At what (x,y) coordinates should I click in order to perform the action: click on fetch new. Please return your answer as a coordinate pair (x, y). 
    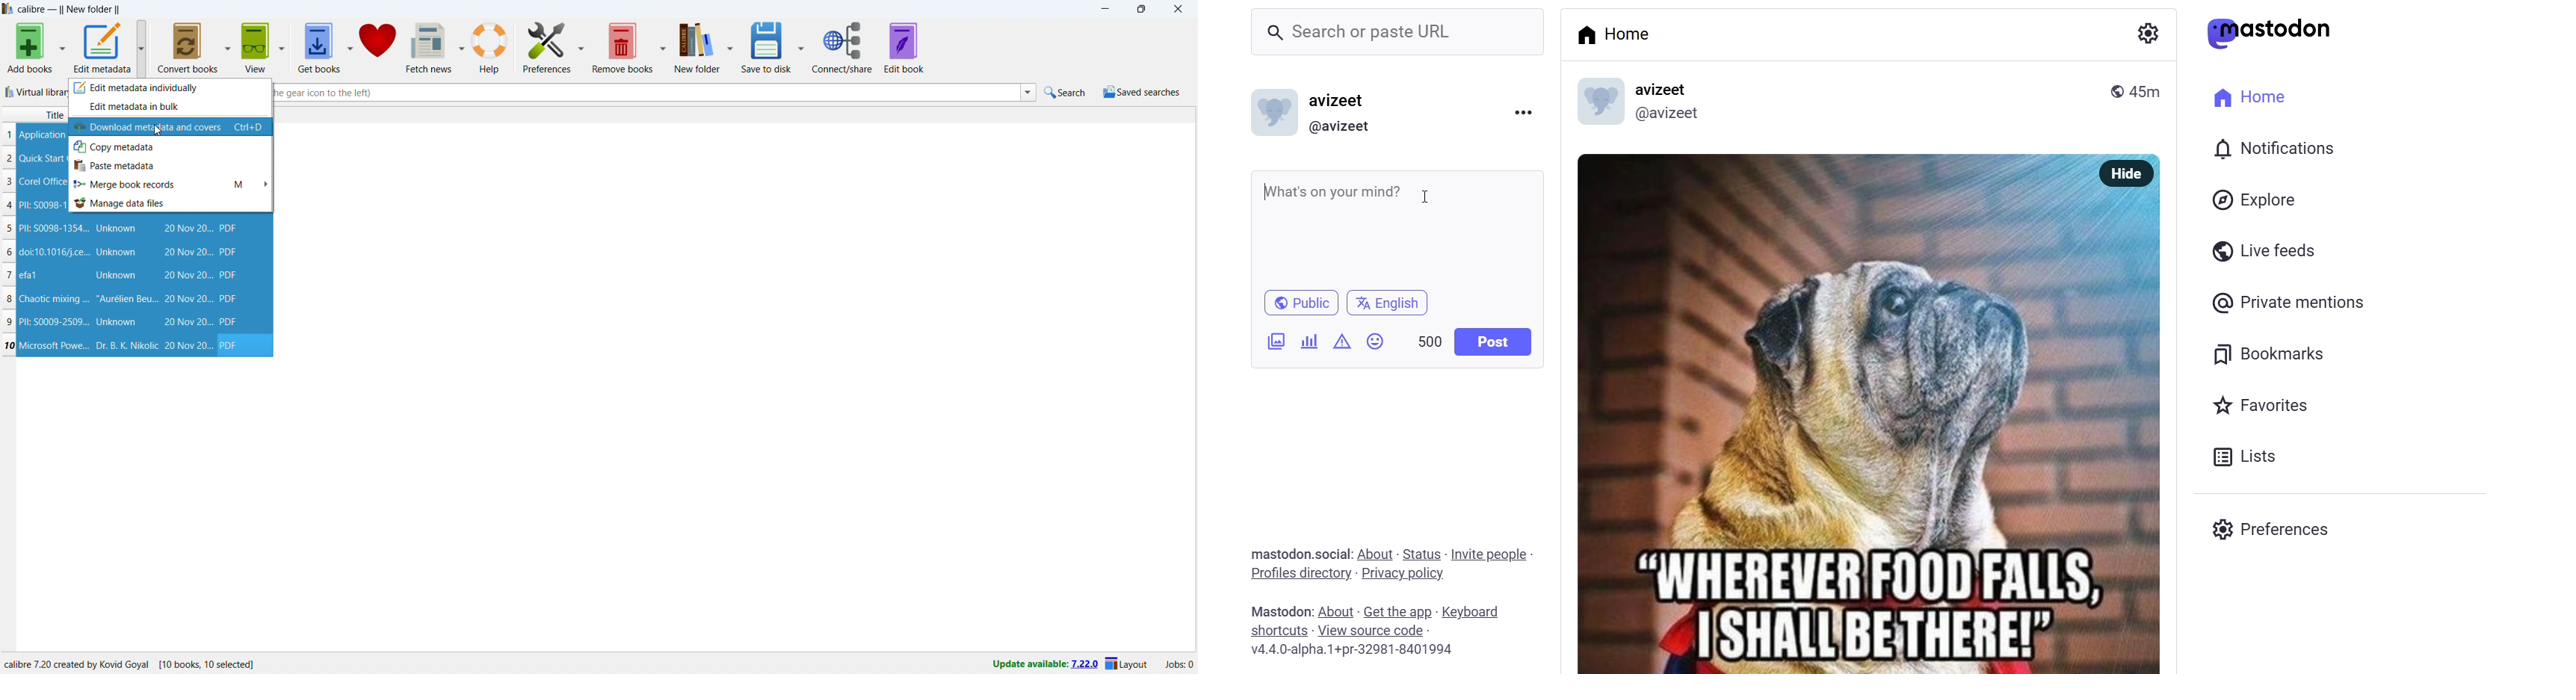
    Looking at the image, I should click on (429, 47).